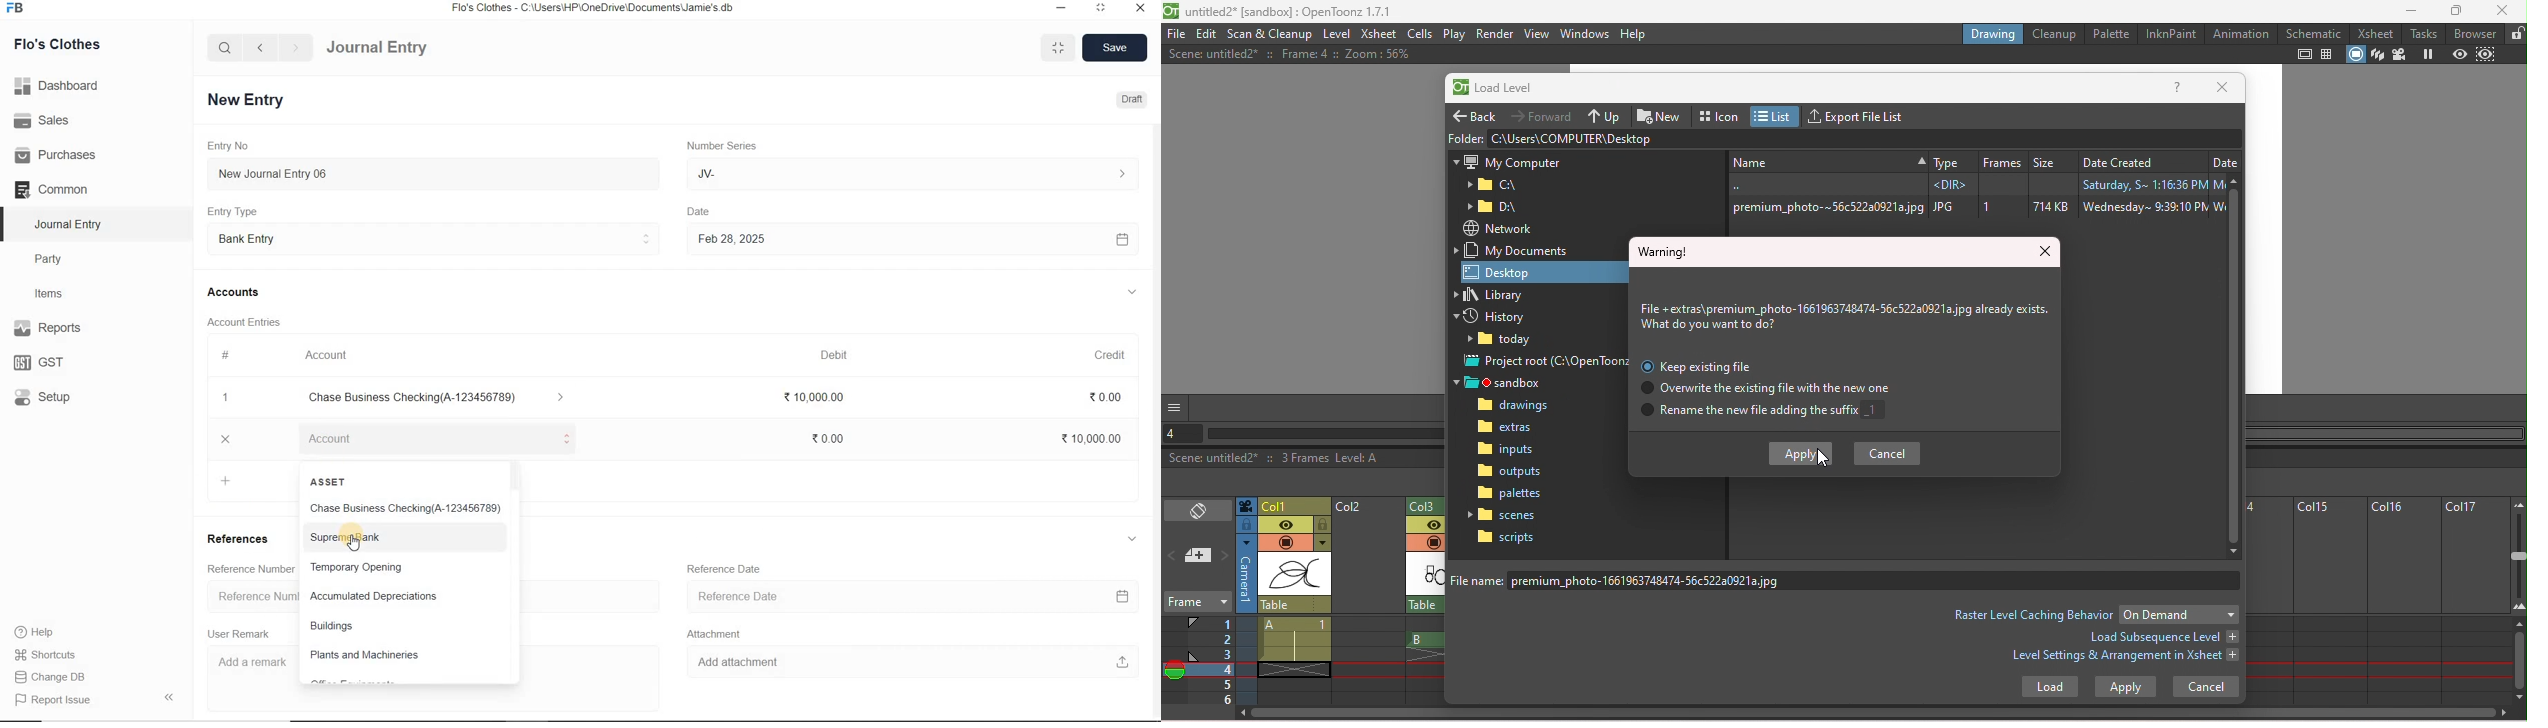  I want to click on Buildings, so click(335, 627).